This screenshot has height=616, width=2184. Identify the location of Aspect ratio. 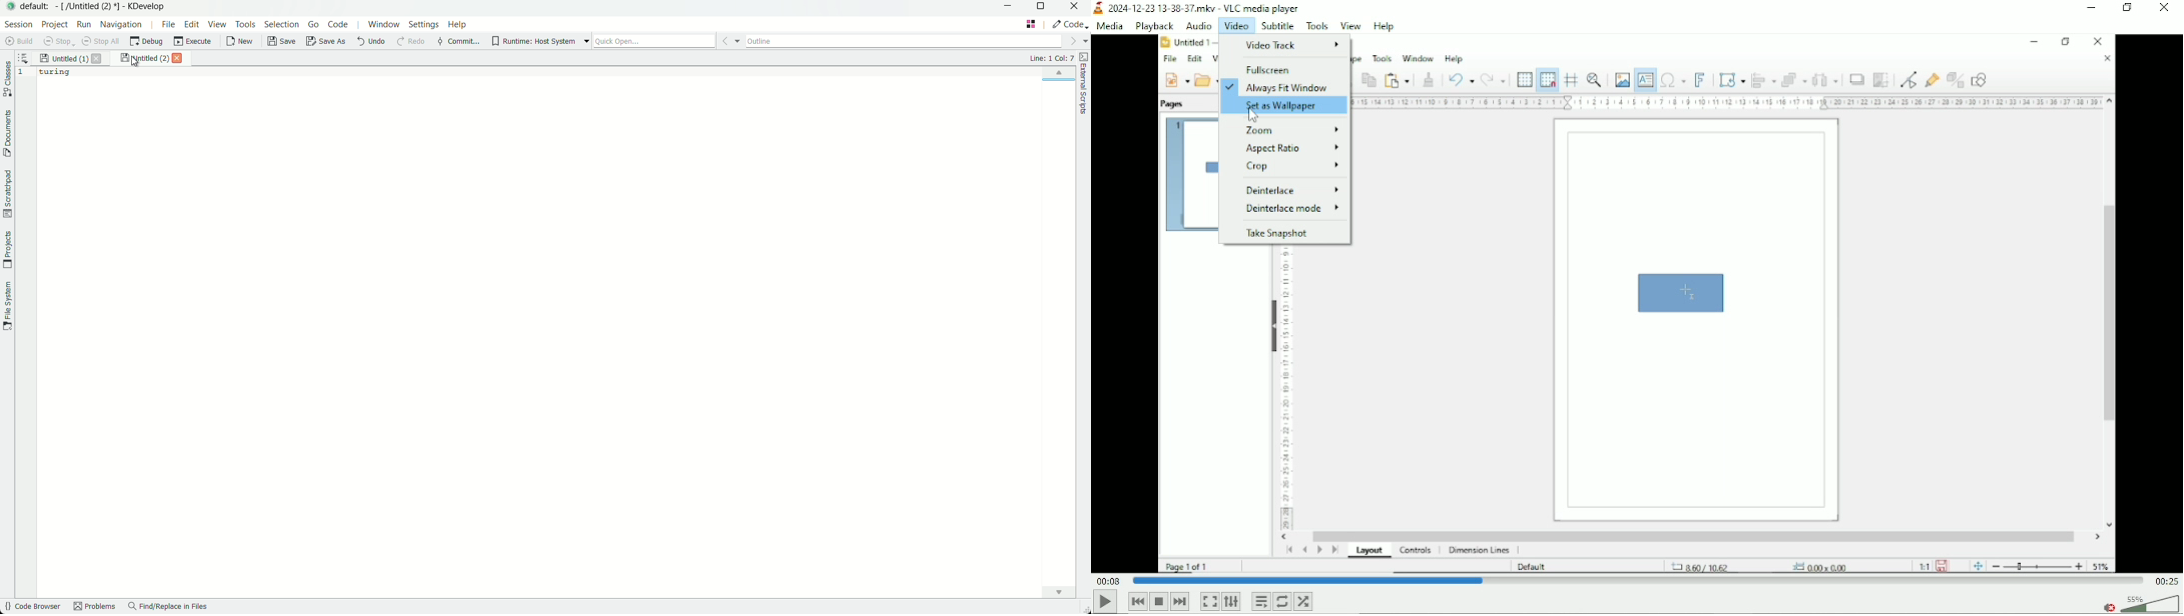
(1291, 147).